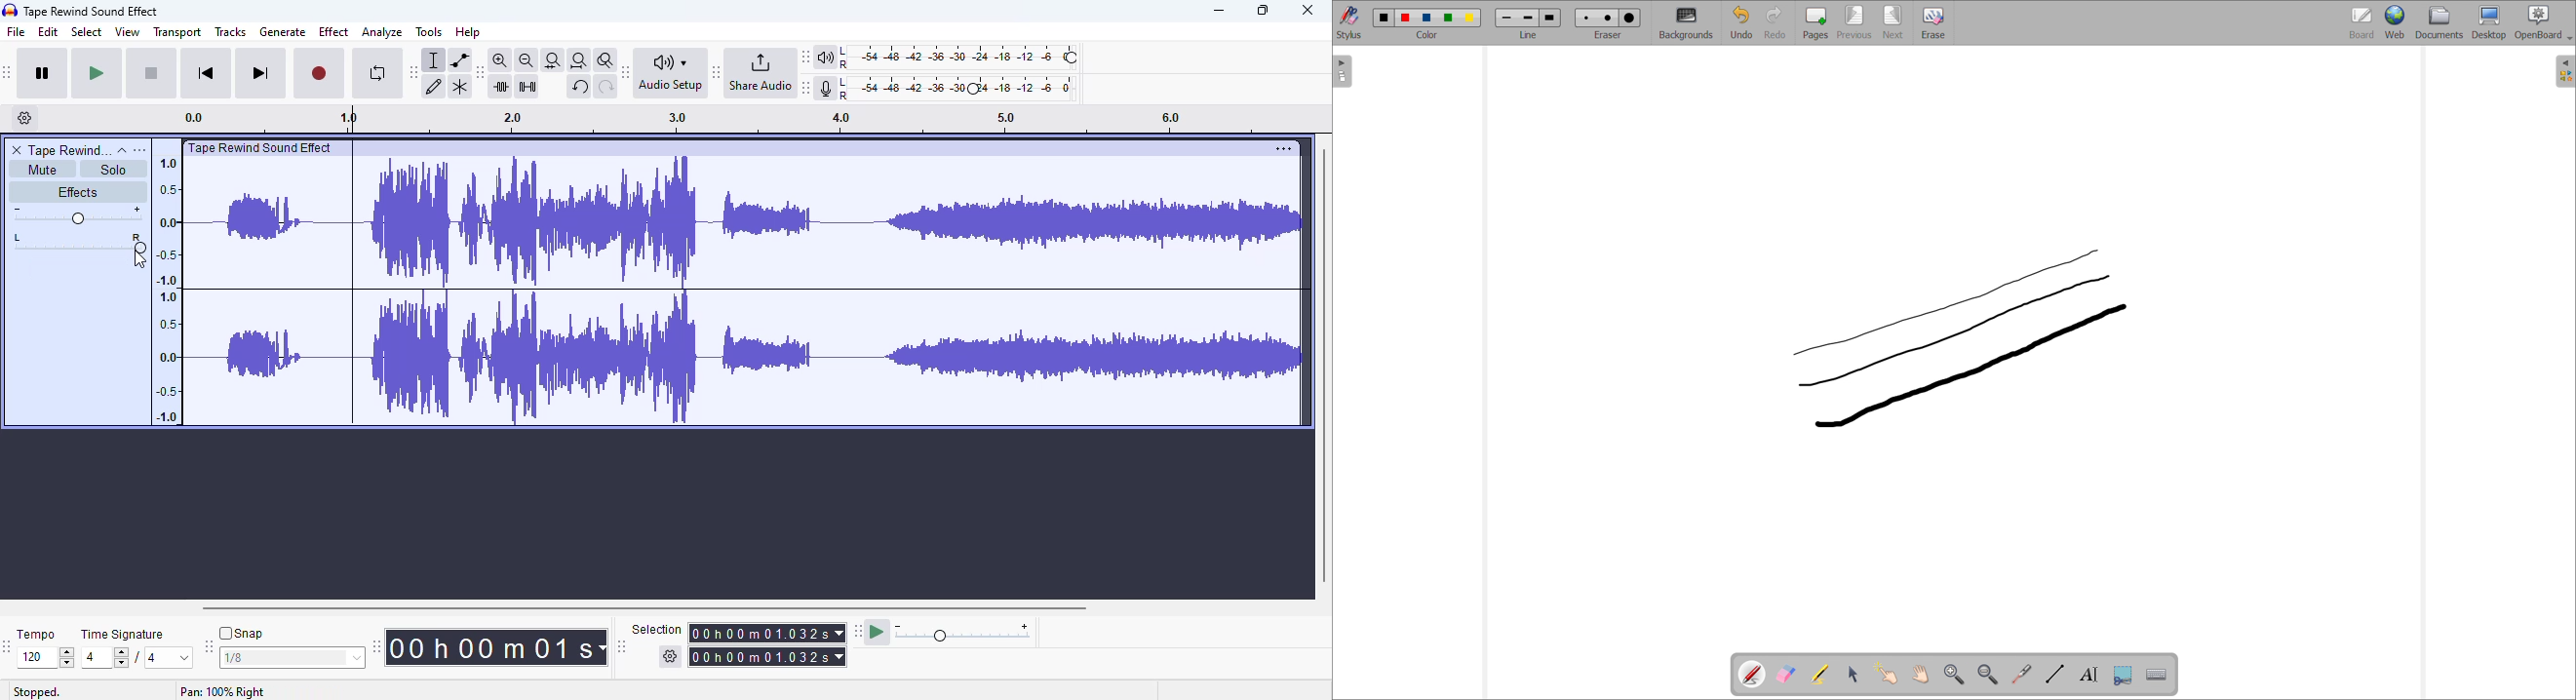 This screenshot has width=2576, height=700. Describe the element at coordinates (1894, 23) in the screenshot. I see `next page` at that location.